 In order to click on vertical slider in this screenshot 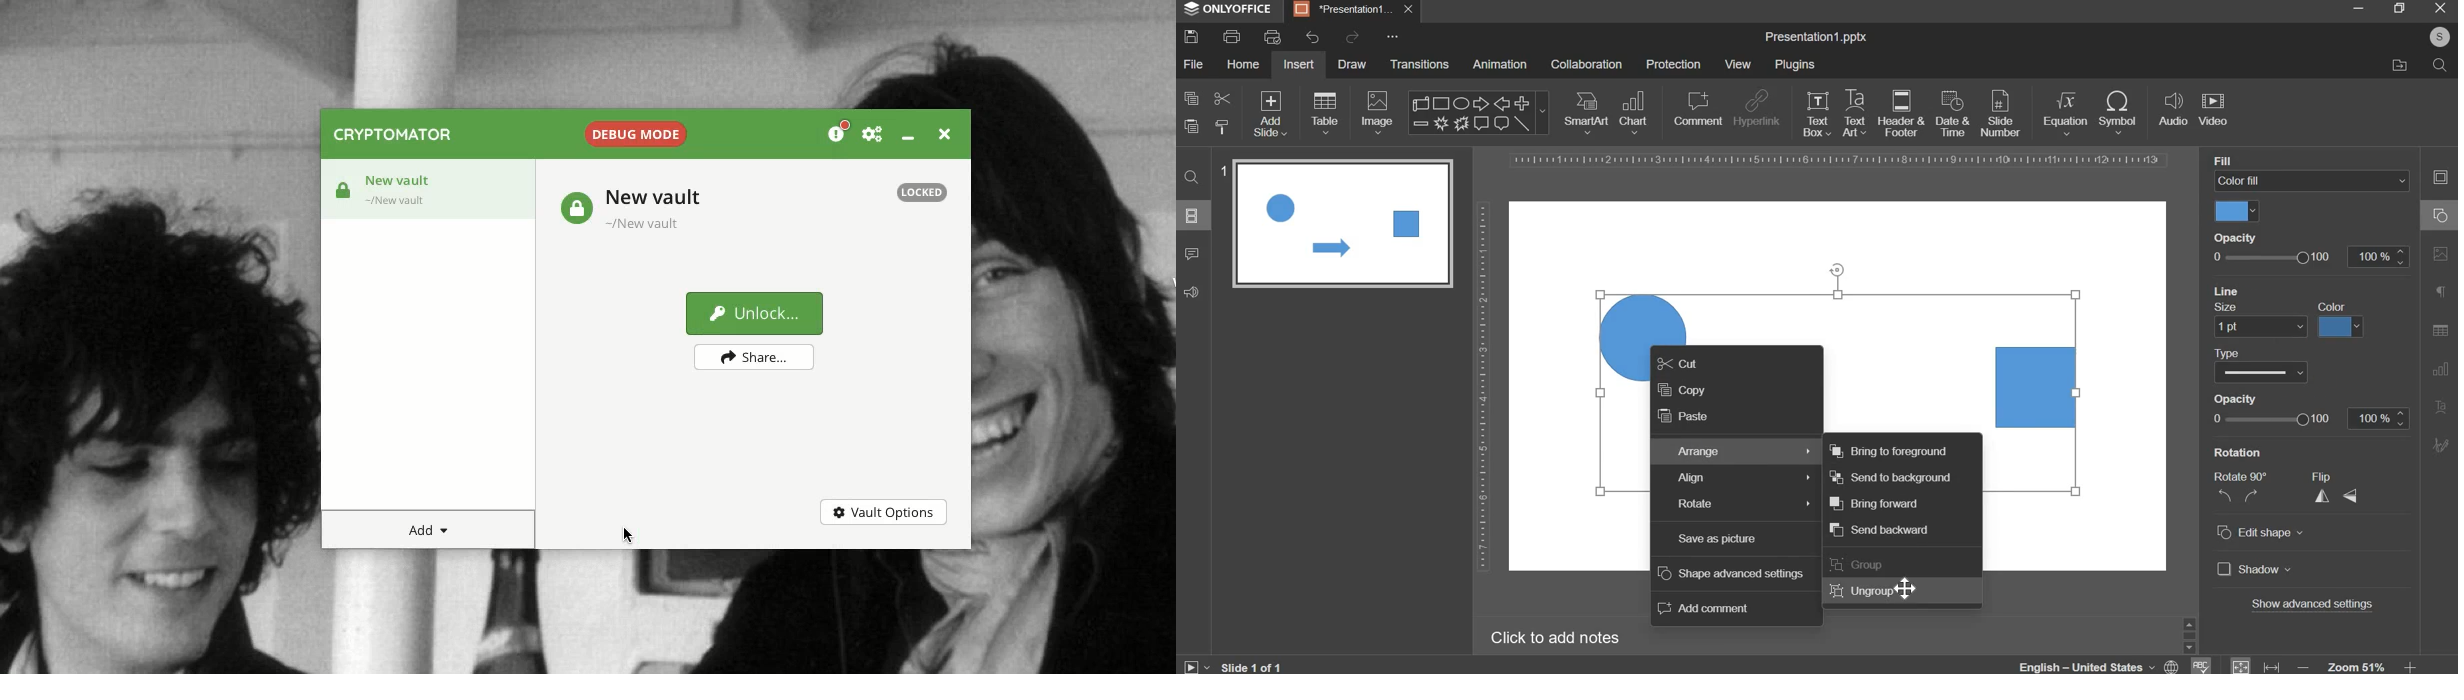, I will do `click(2189, 634)`.